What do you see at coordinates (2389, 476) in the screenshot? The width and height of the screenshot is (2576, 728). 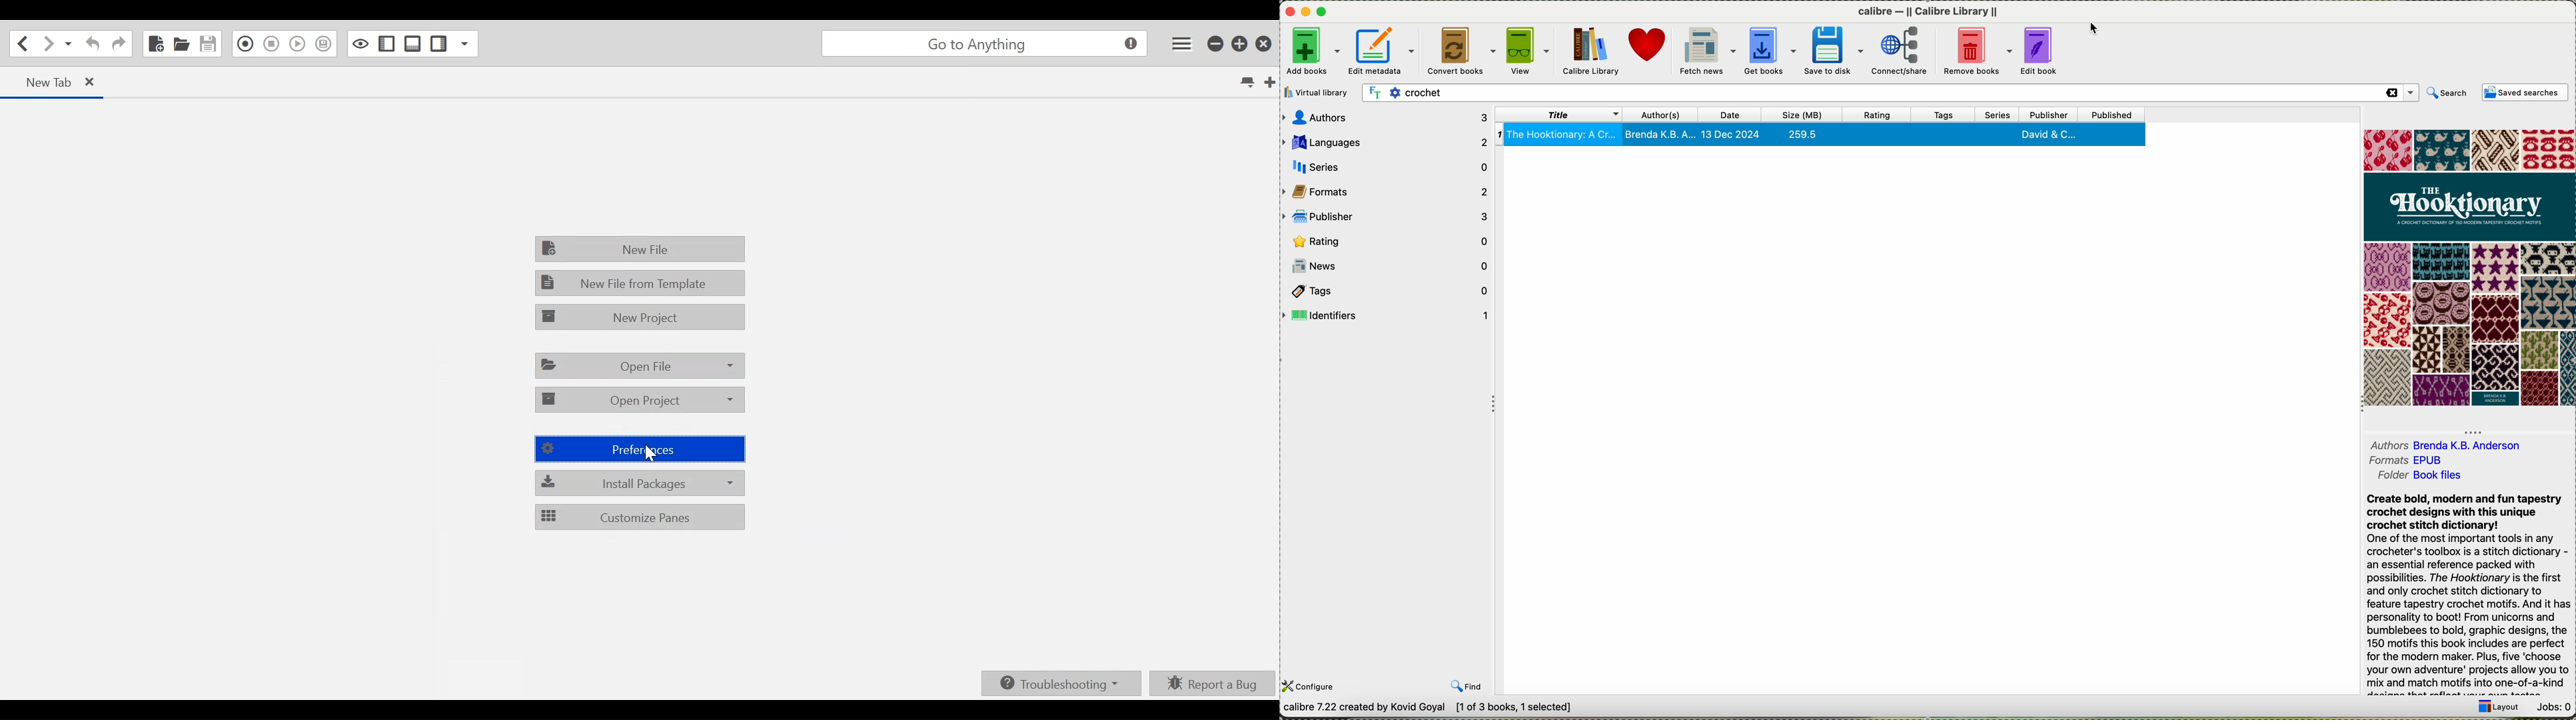 I see `formats ` at bounding box center [2389, 476].